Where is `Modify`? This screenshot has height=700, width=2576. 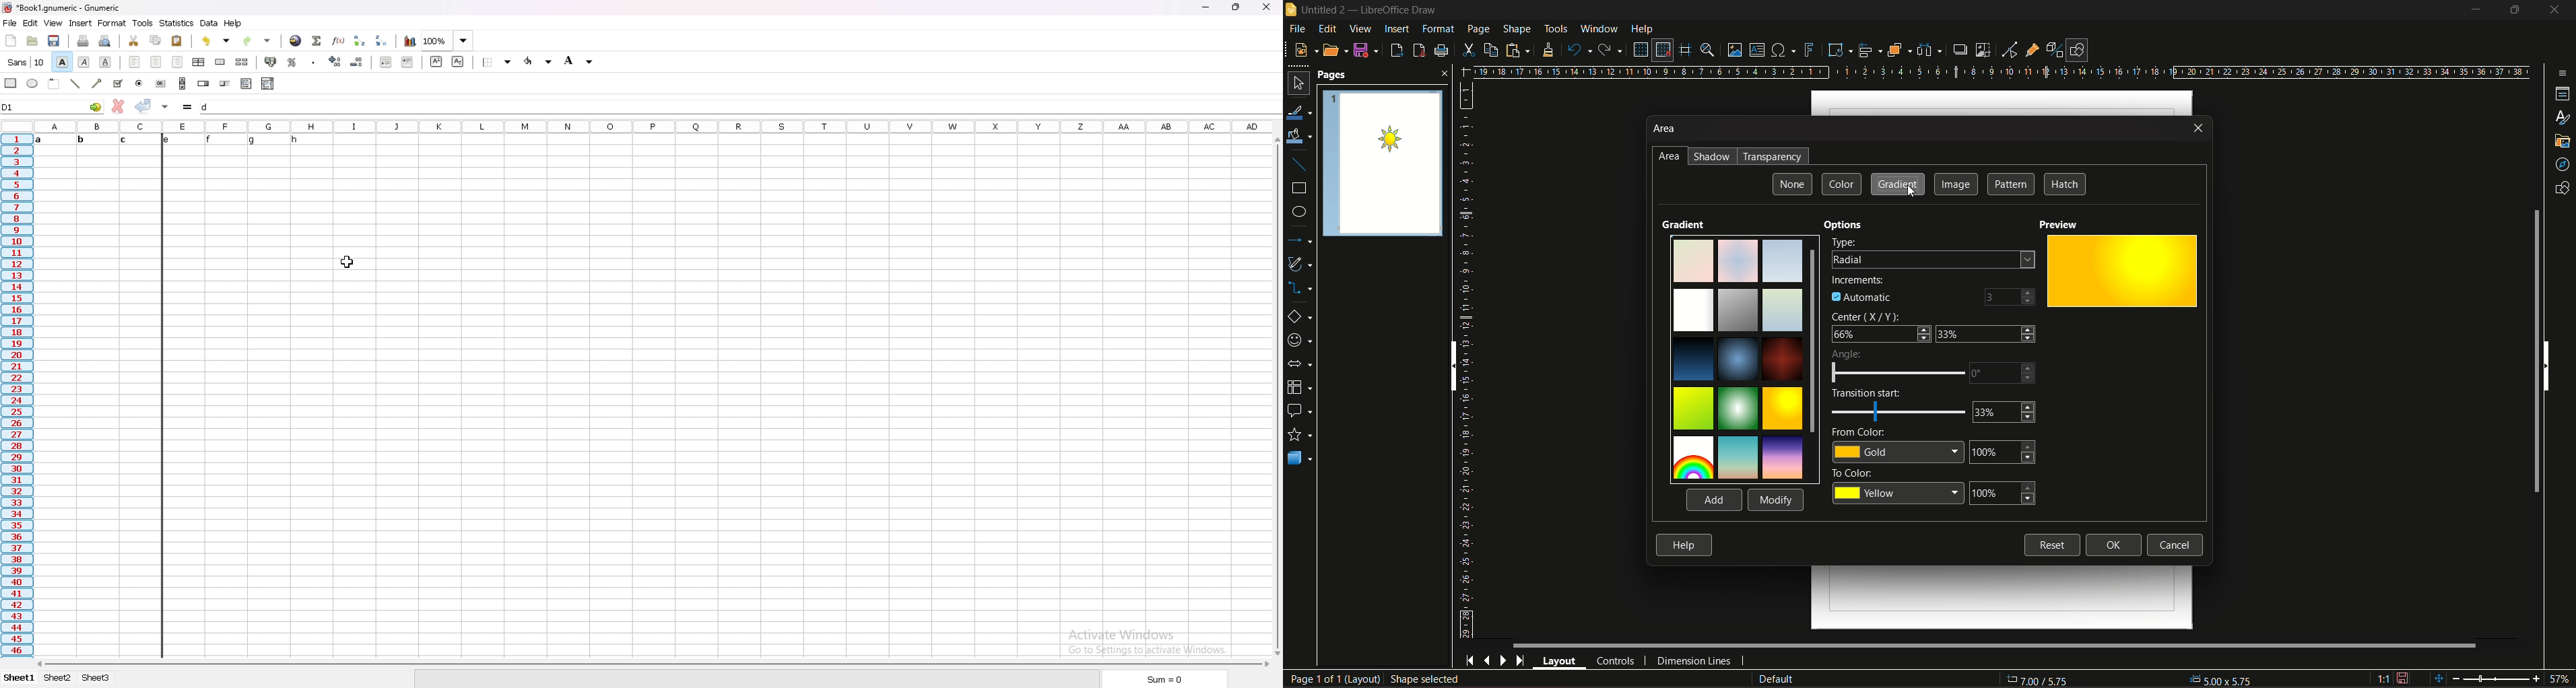 Modify is located at coordinates (1777, 500).